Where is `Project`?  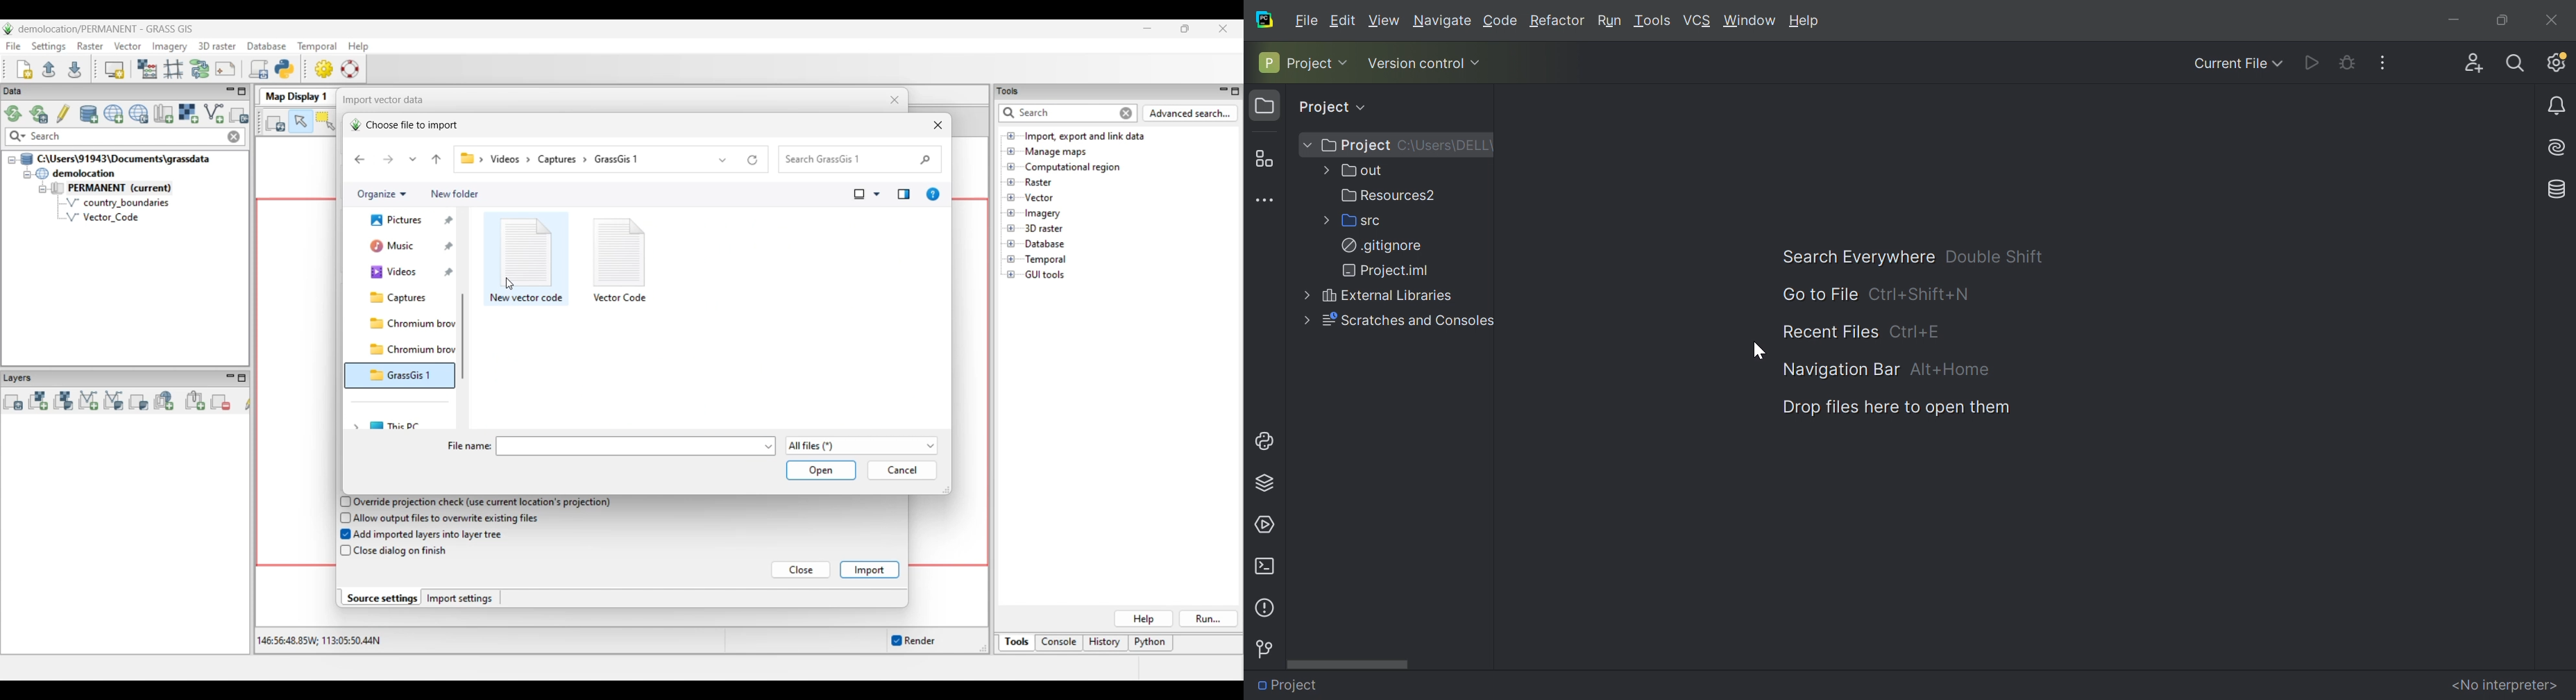
Project is located at coordinates (1290, 683).